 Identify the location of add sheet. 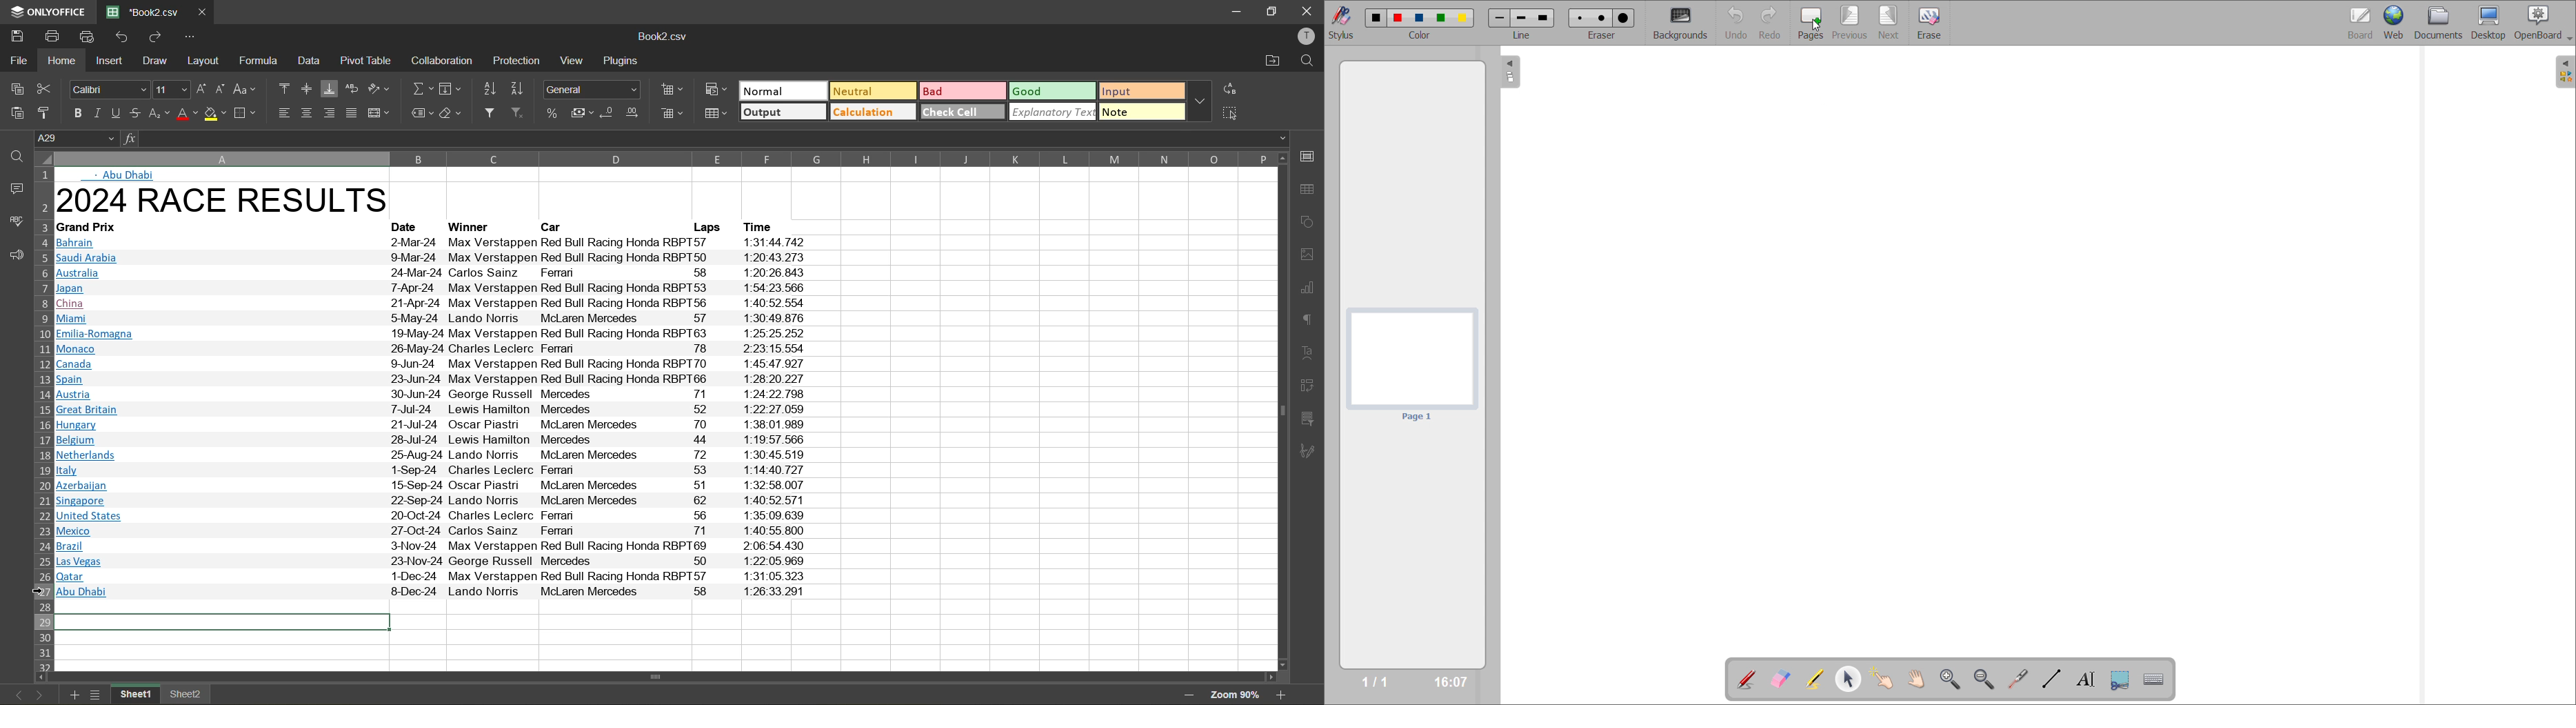
(75, 695).